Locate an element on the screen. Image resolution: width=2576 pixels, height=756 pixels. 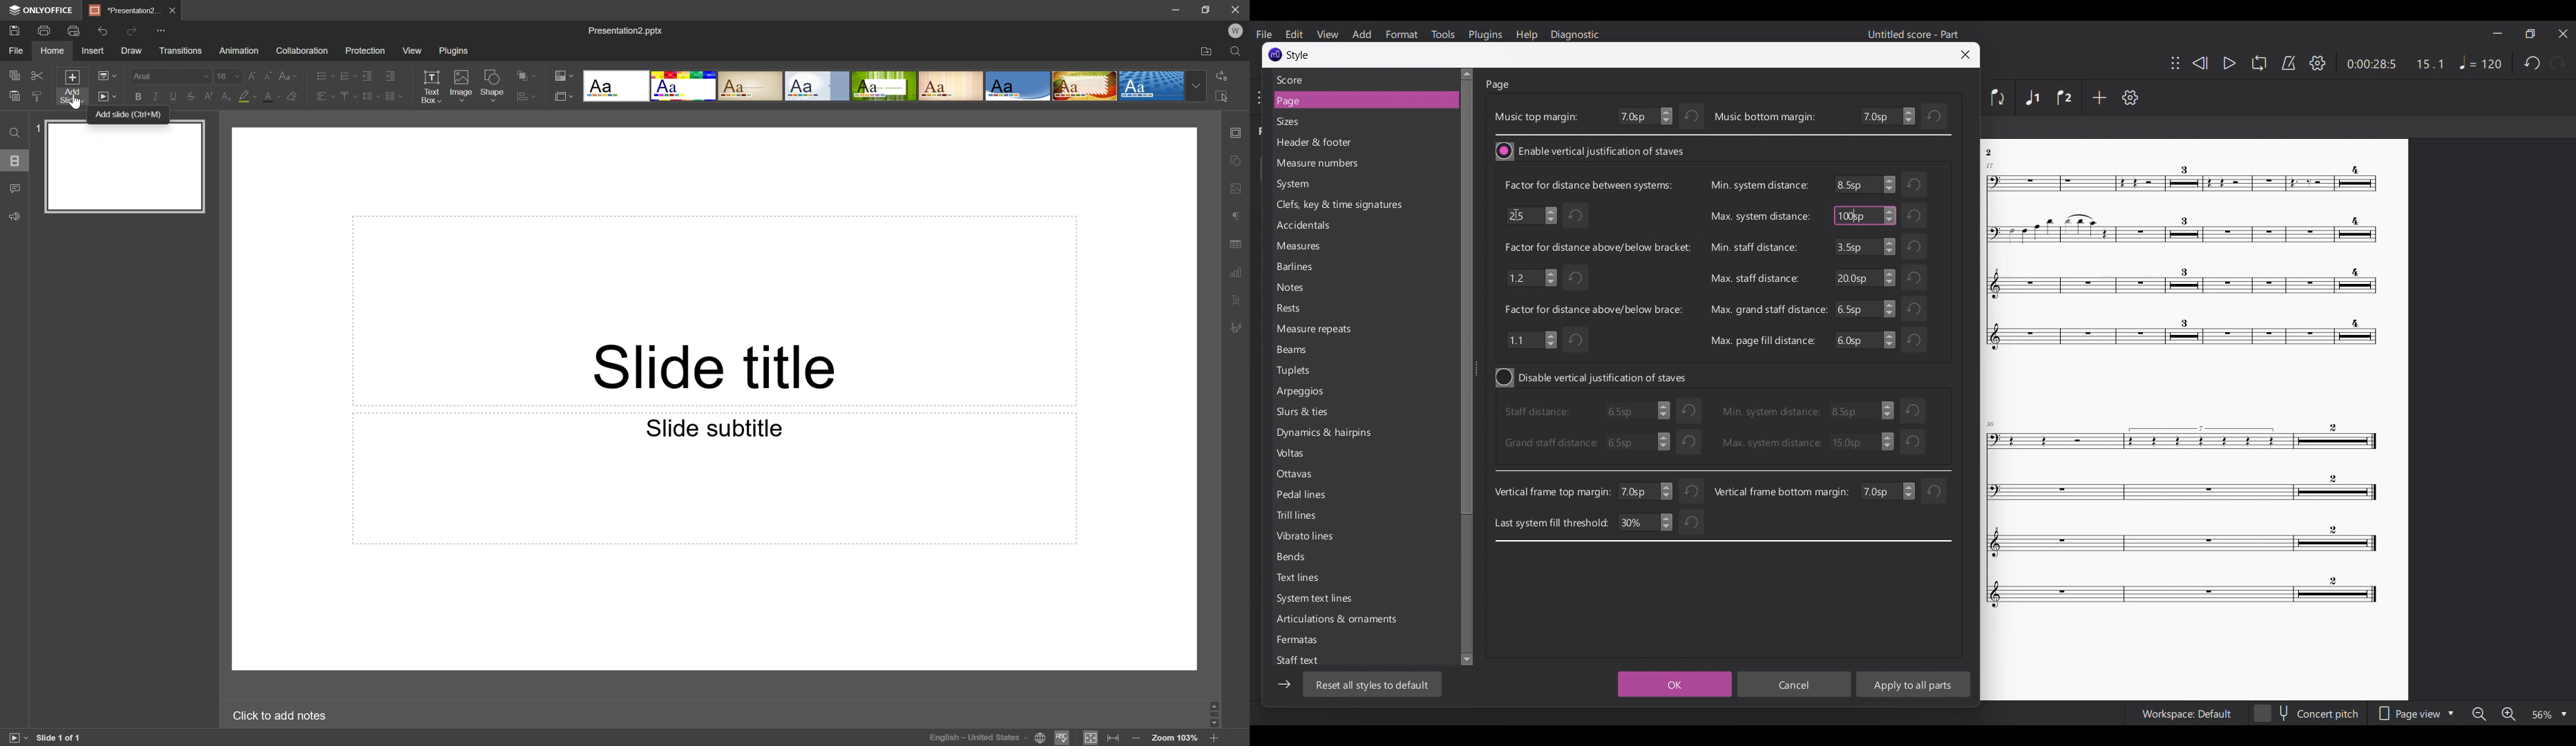
File is located at coordinates (17, 50).